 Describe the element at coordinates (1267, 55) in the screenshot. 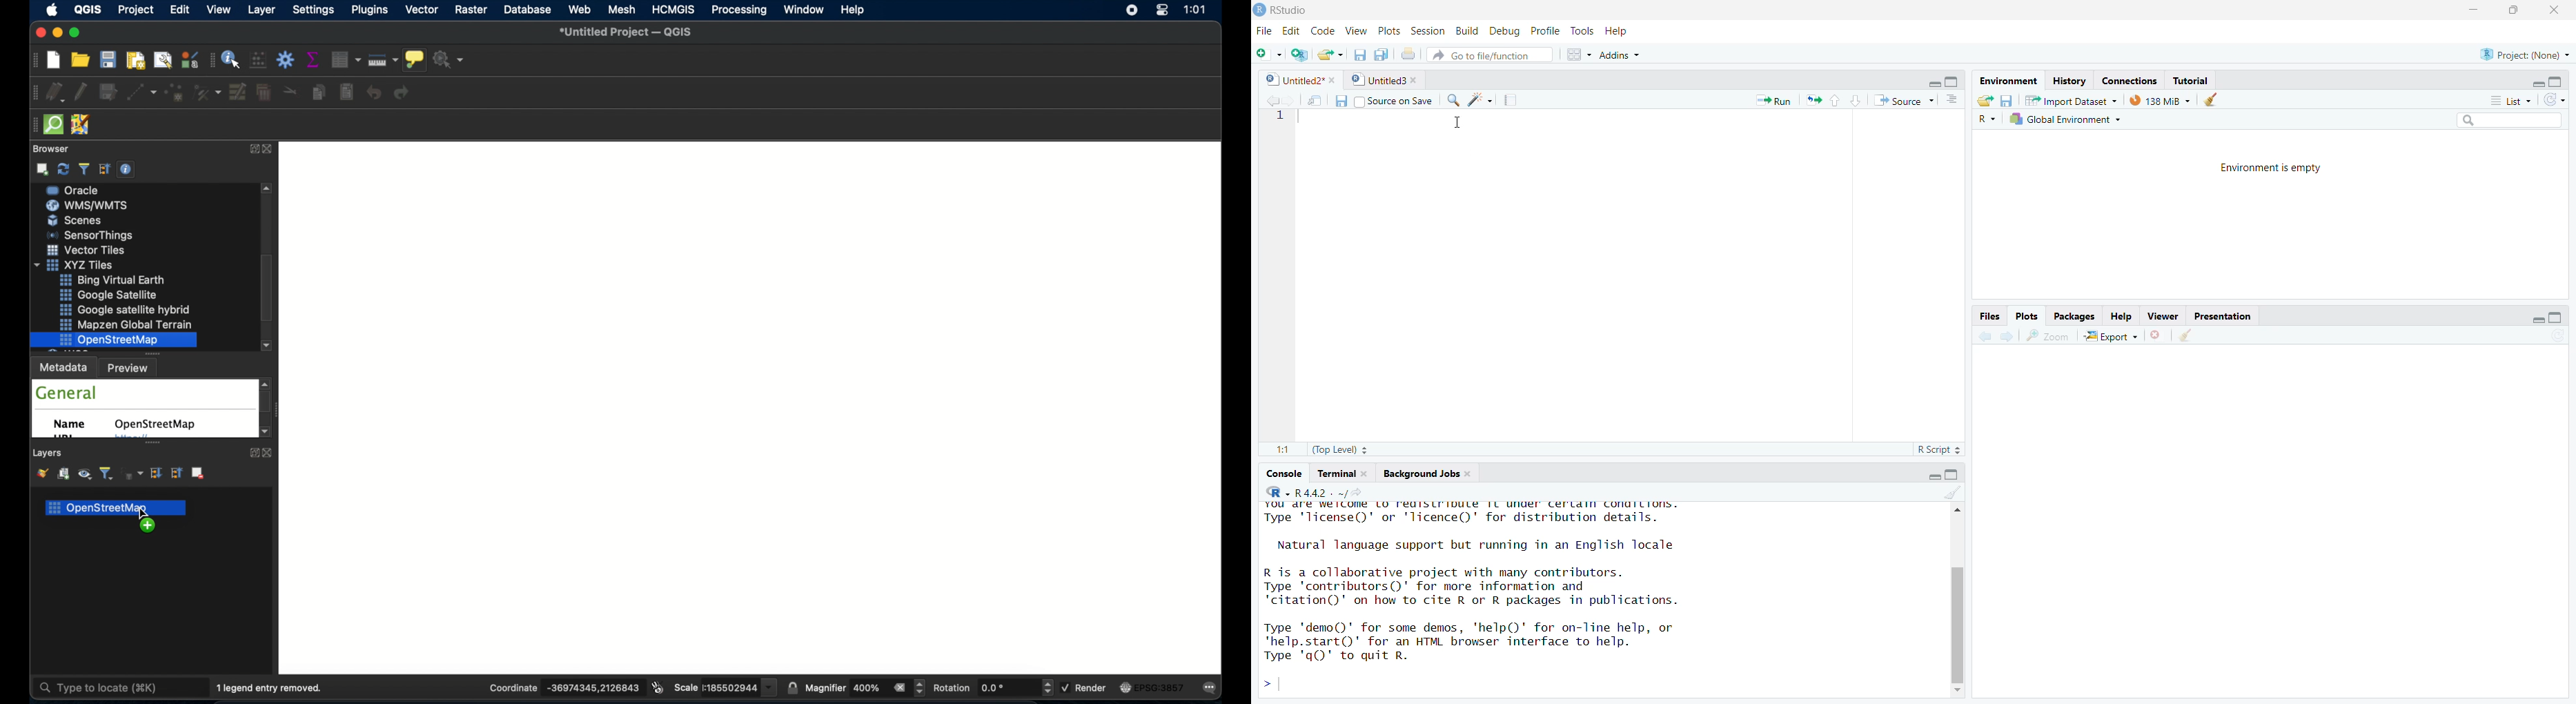

I see `New File` at that location.